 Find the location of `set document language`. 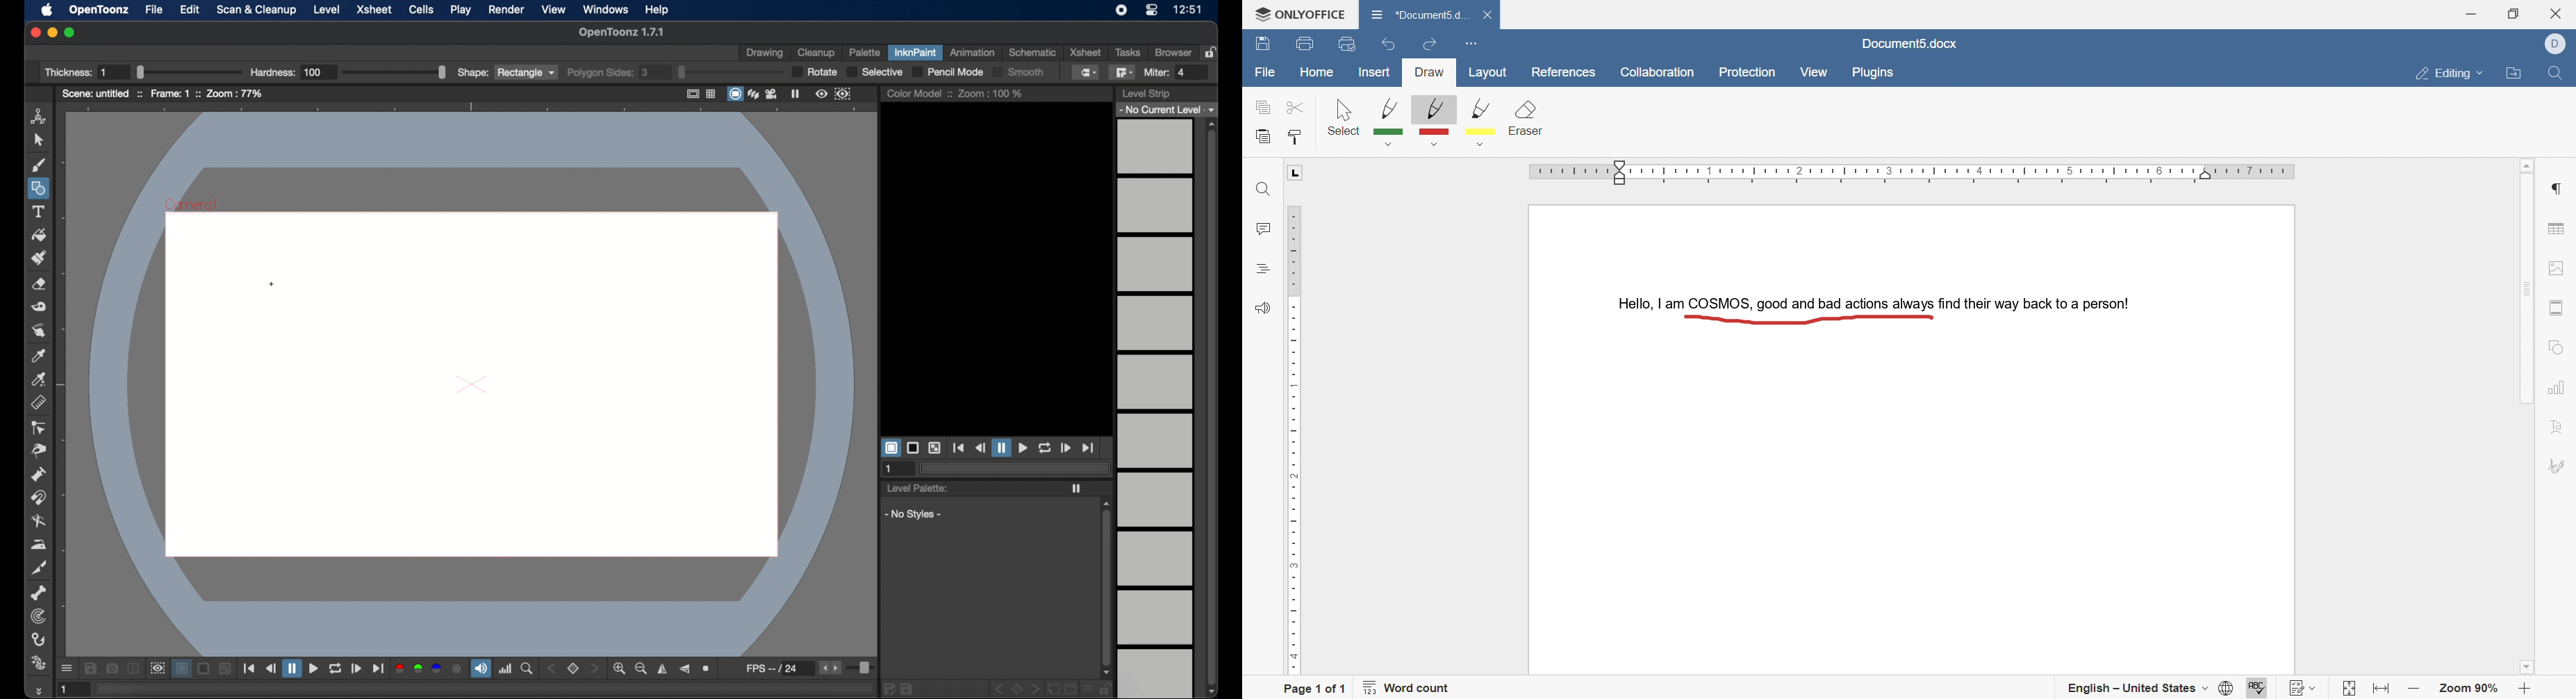

set document language is located at coordinates (2224, 689).